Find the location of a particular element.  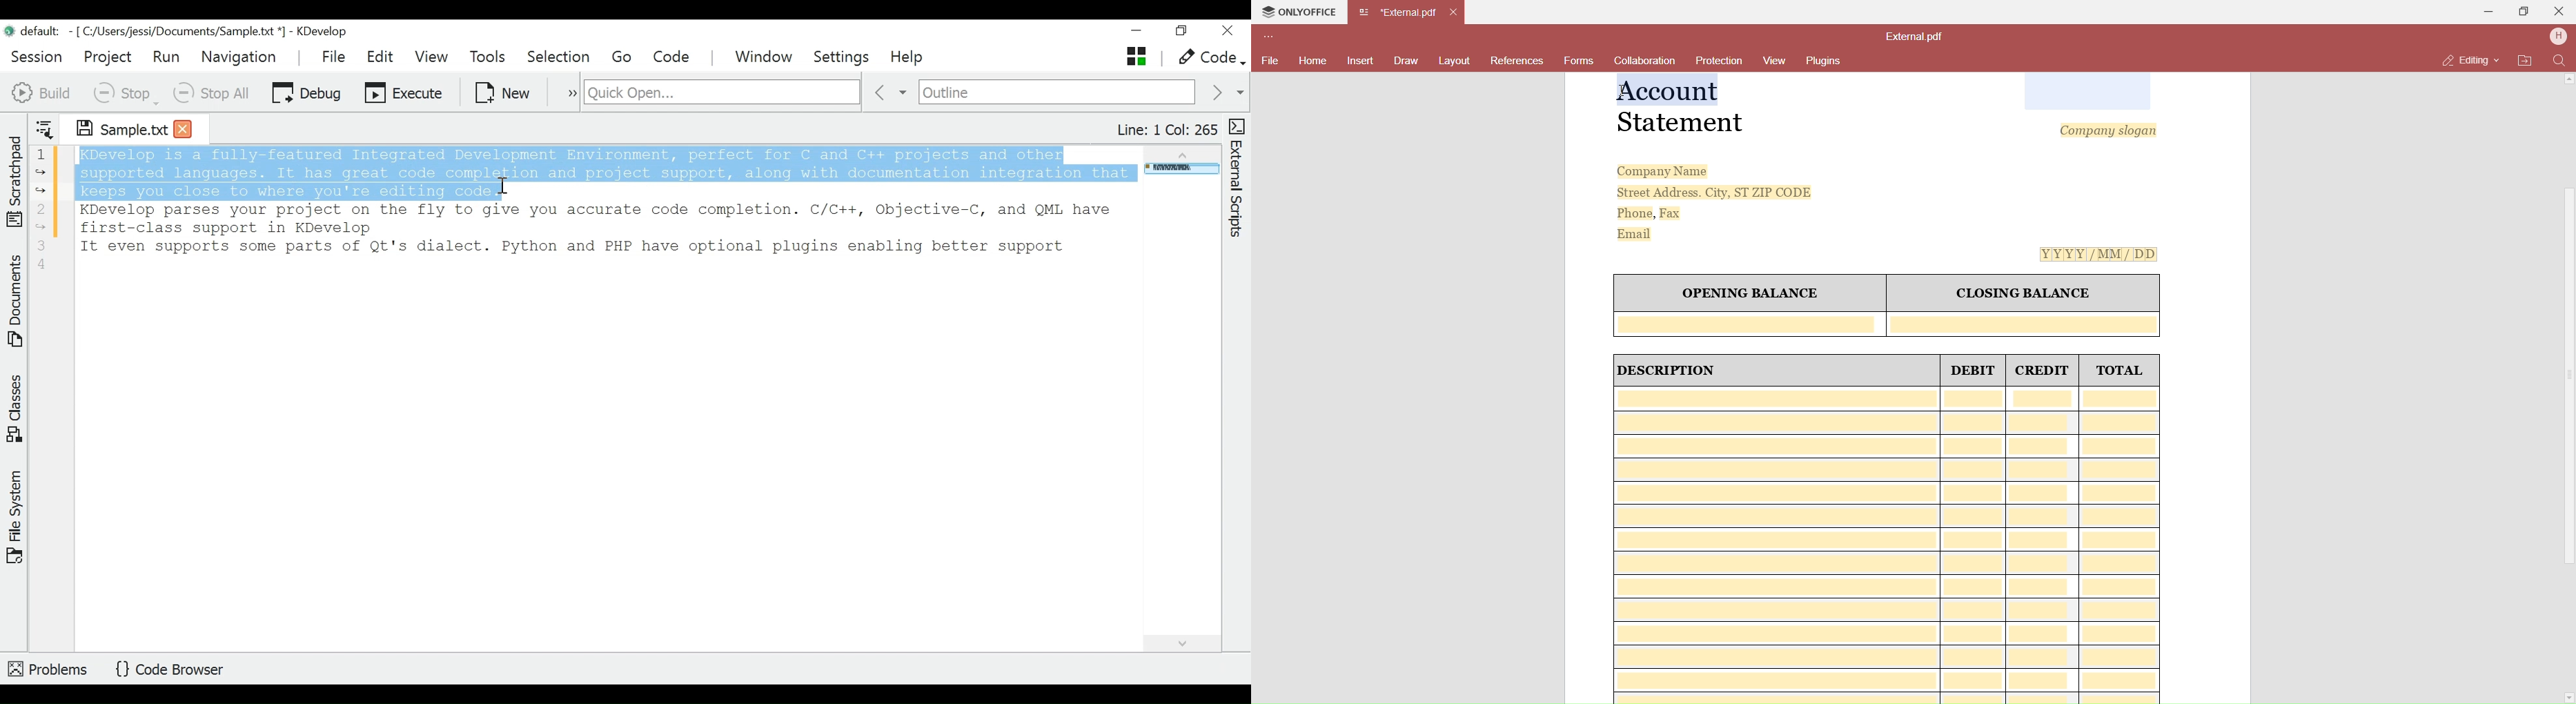

Minimize is located at coordinates (2484, 14).